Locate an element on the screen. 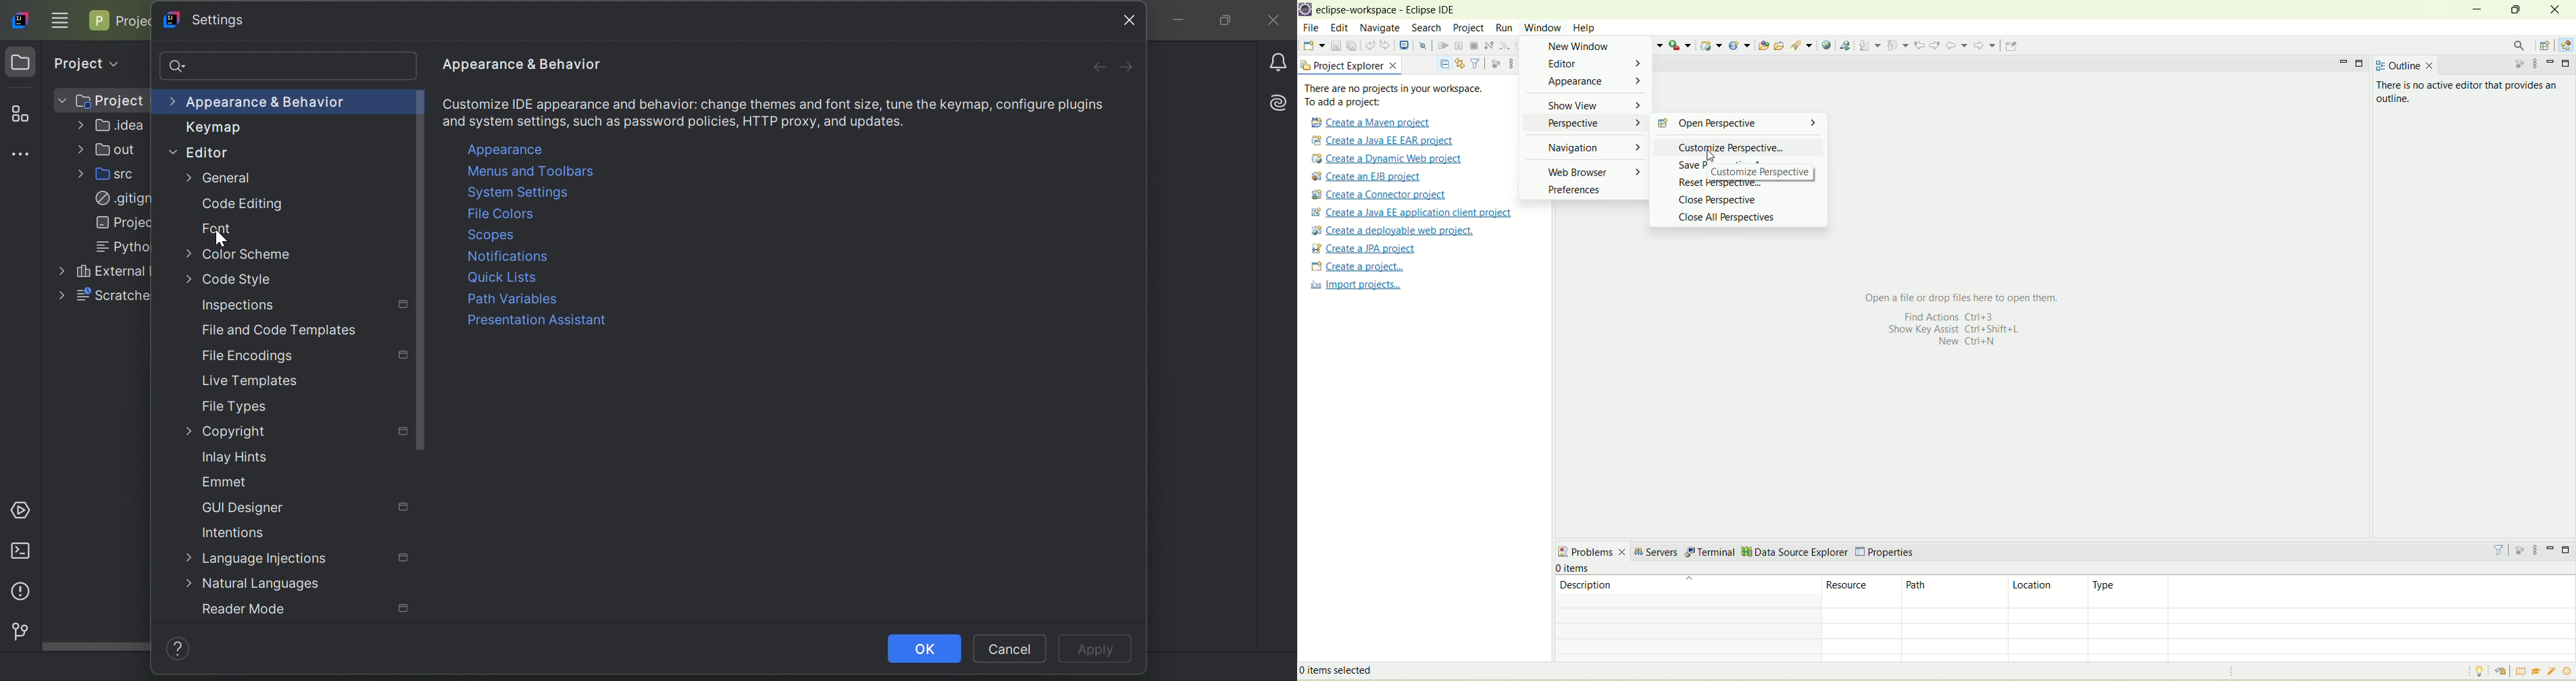  terminate is located at coordinates (1474, 46).